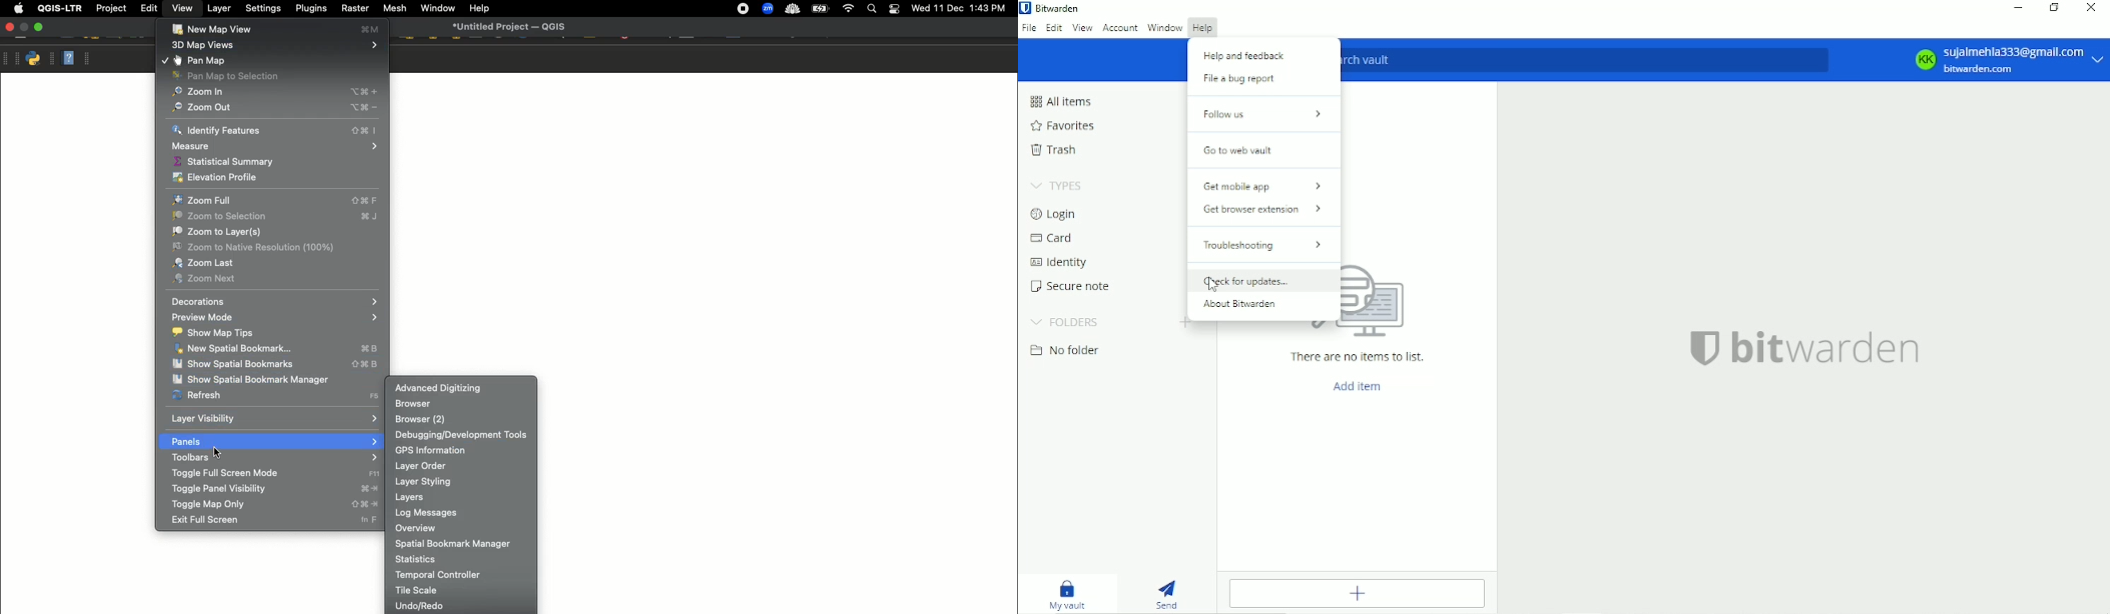  Describe the element at coordinates (272, 264) in the screenshot. I see `Zoom last` at that location.